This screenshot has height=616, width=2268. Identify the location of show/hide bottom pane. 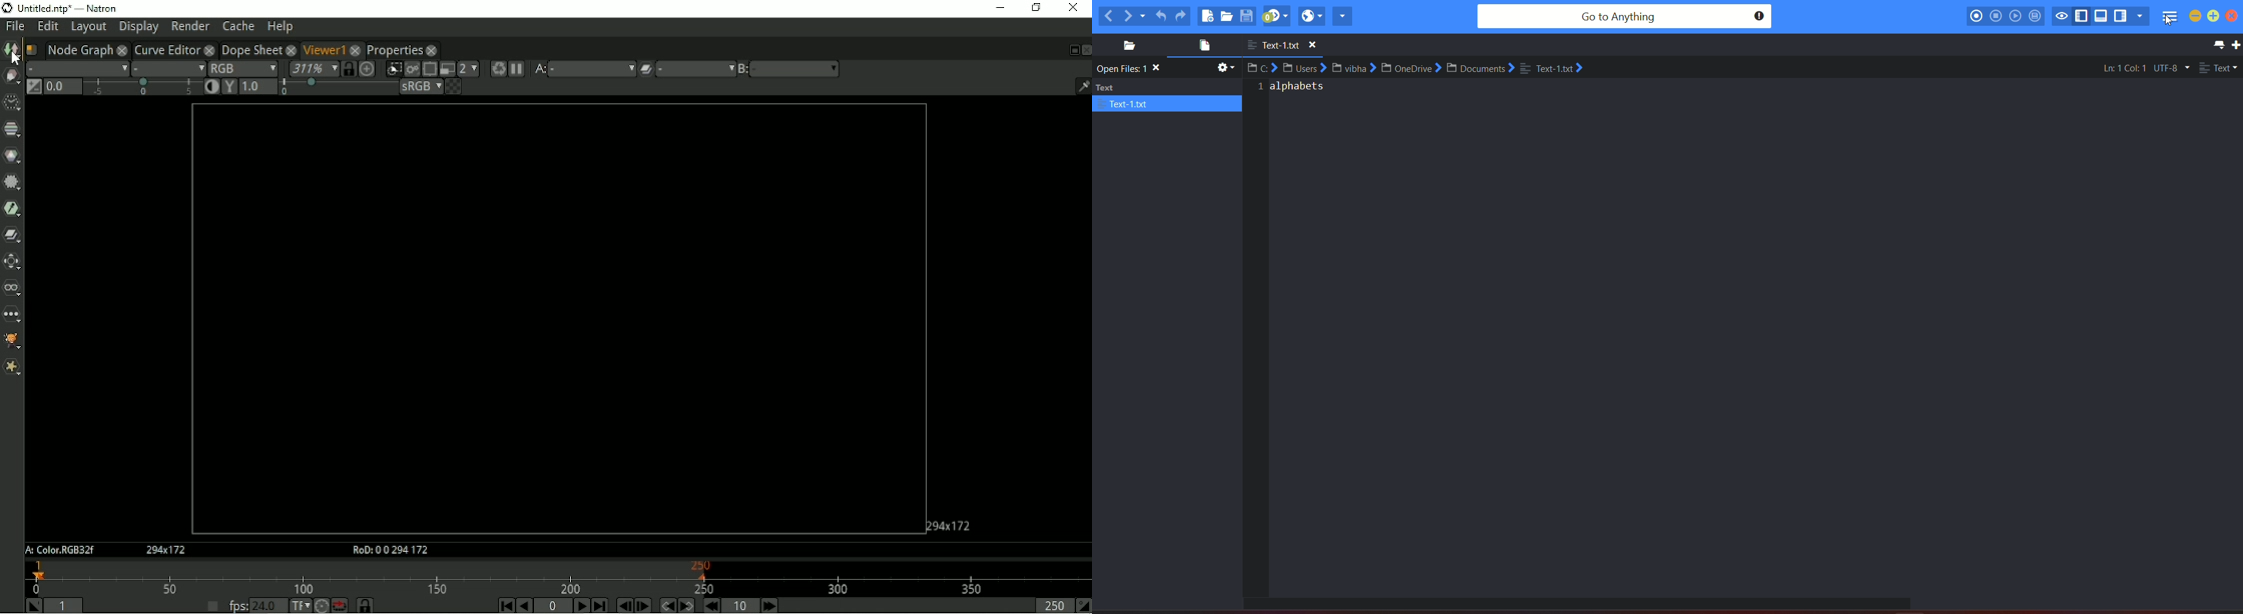
(2102, 17).